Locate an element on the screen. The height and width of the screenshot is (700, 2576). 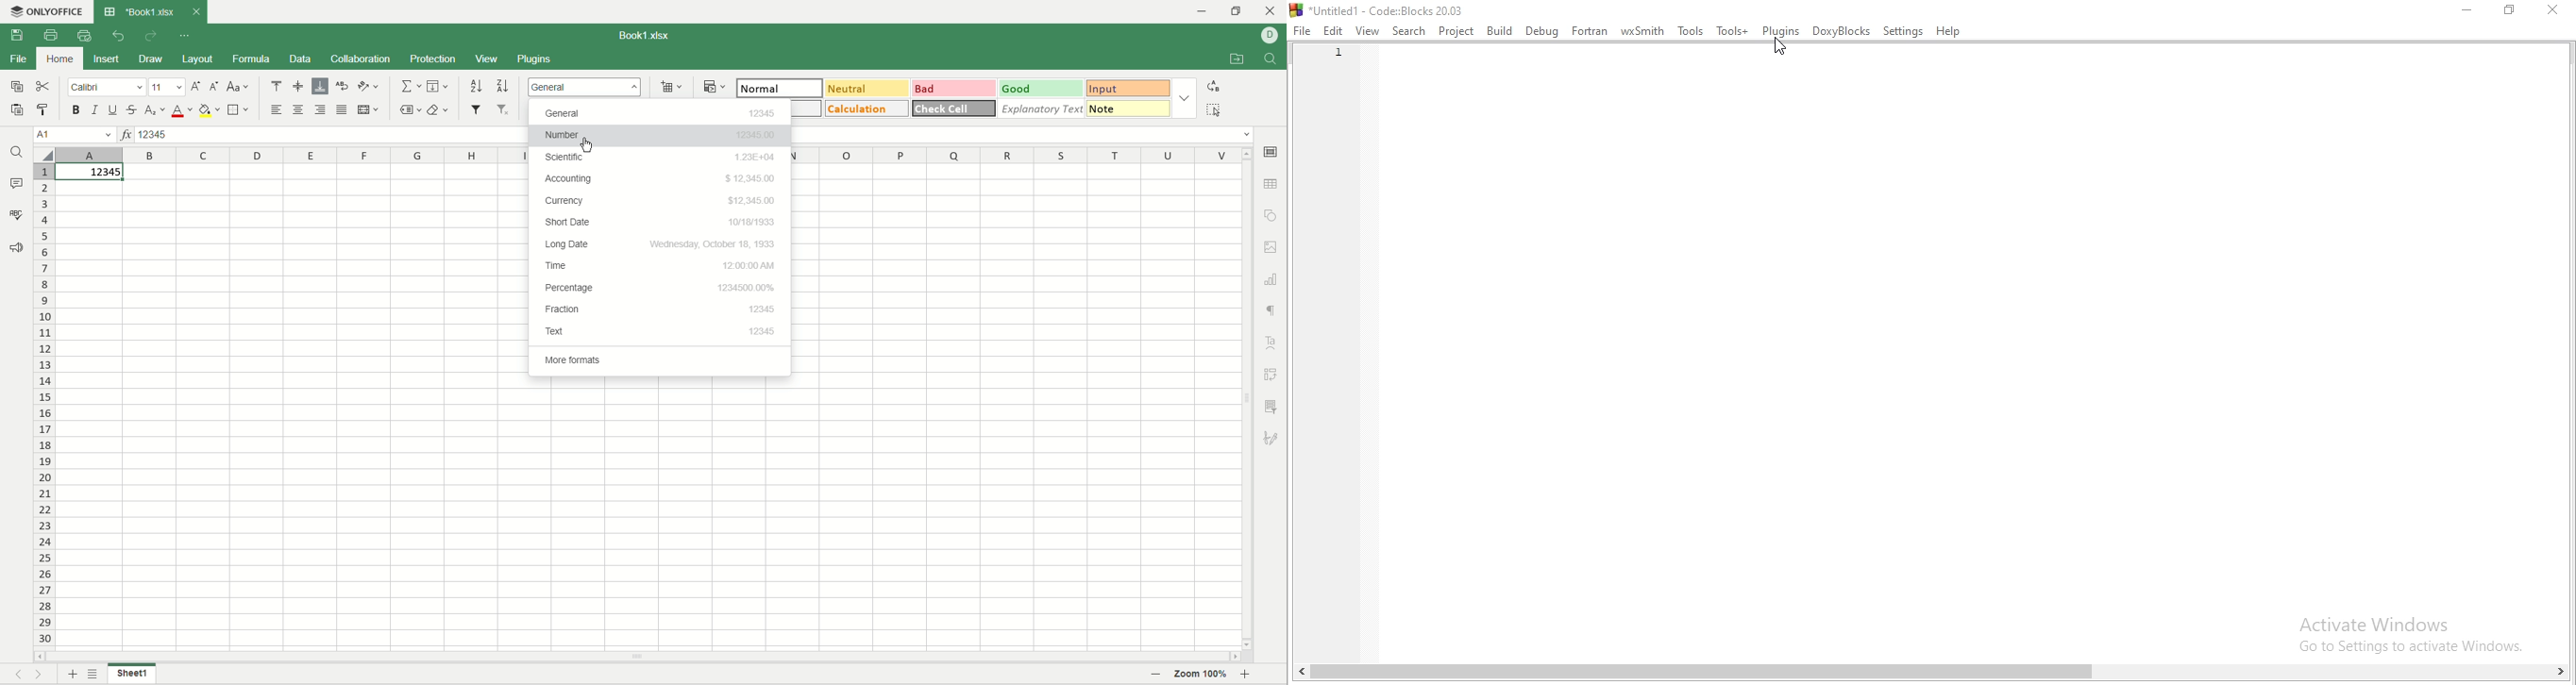
scroll bar is located at coordinates (1935, 675).